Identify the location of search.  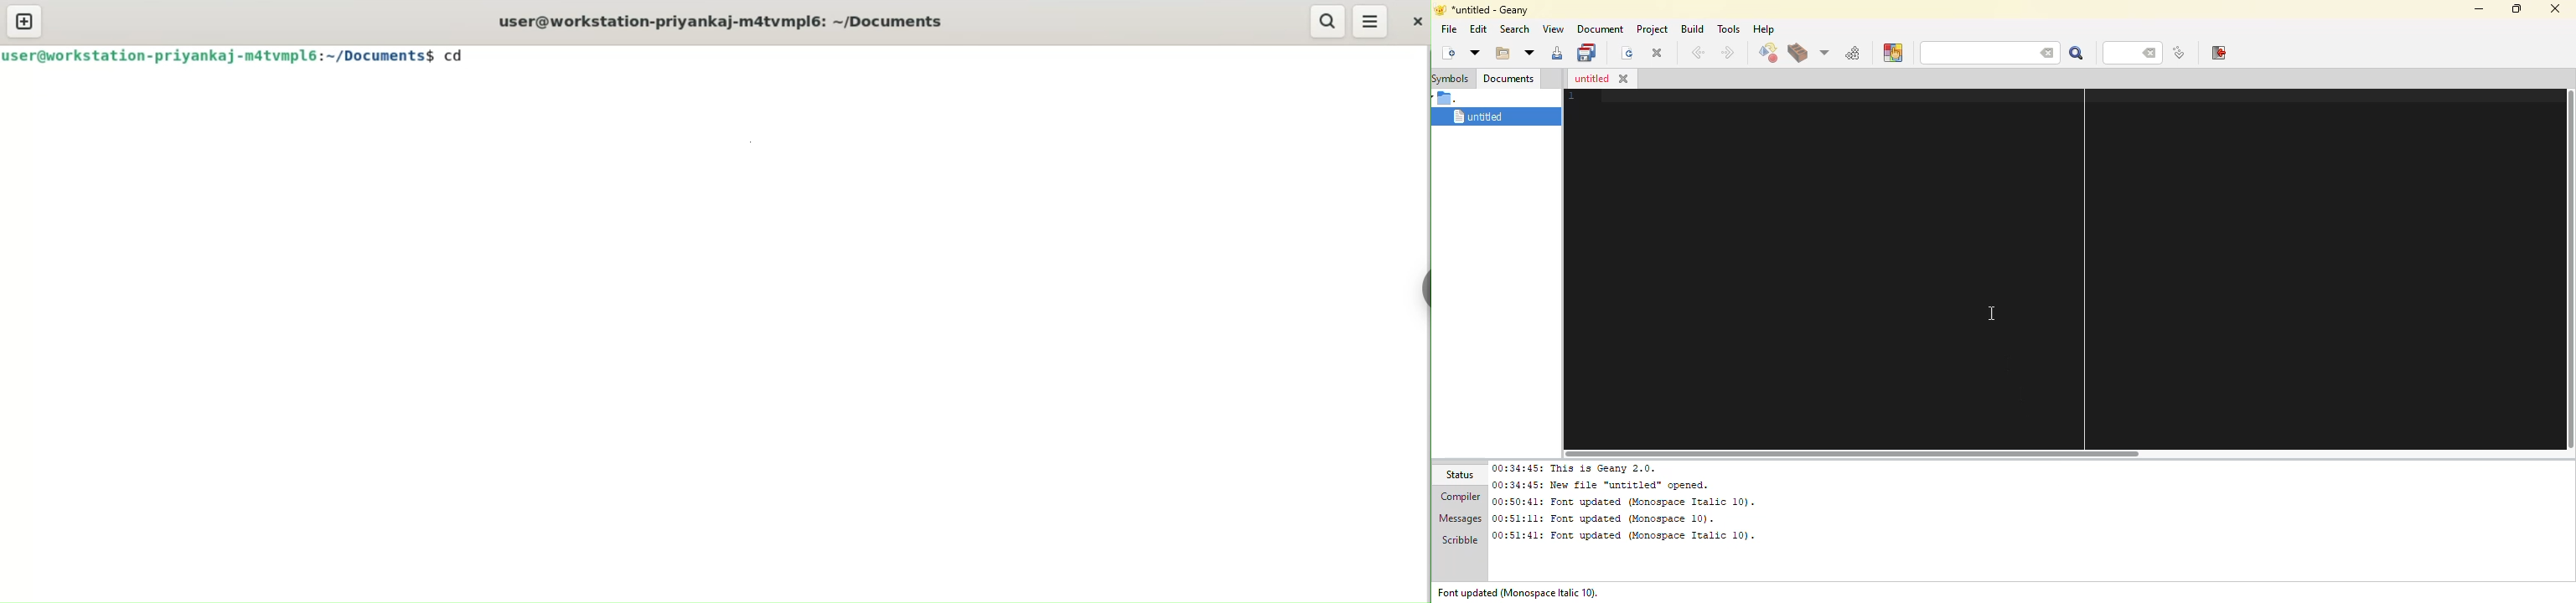
(1513, 28).